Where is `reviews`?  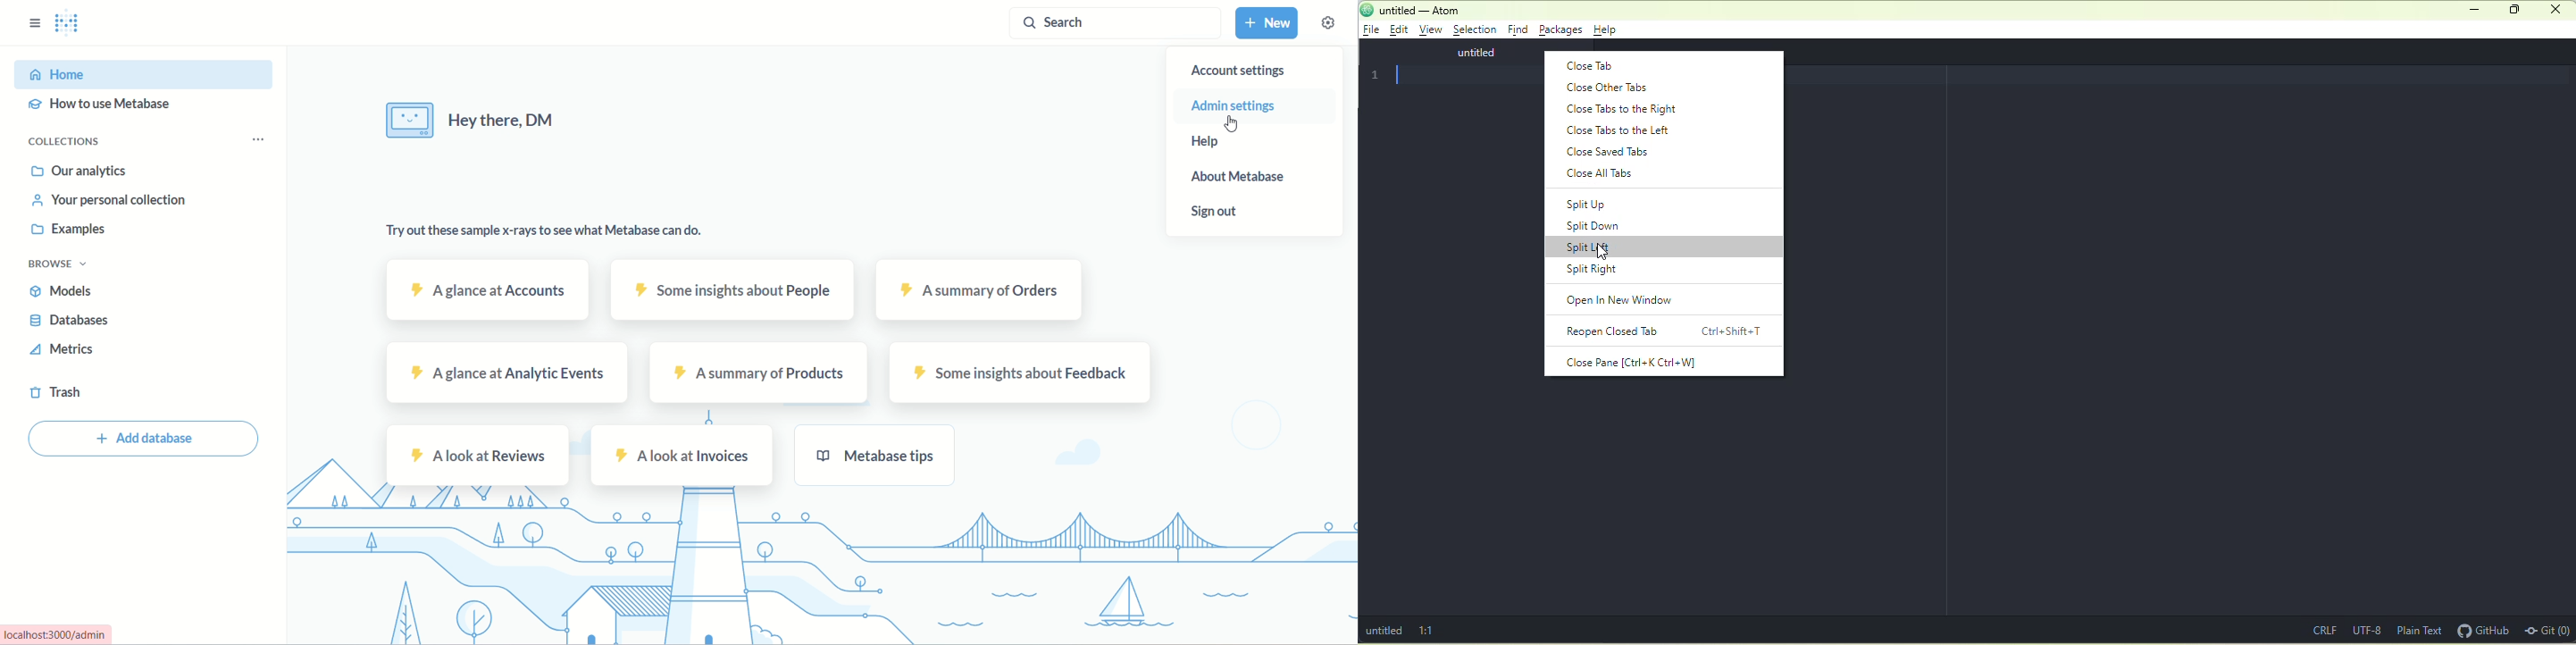
reviews is located at coordinates (478, 456).